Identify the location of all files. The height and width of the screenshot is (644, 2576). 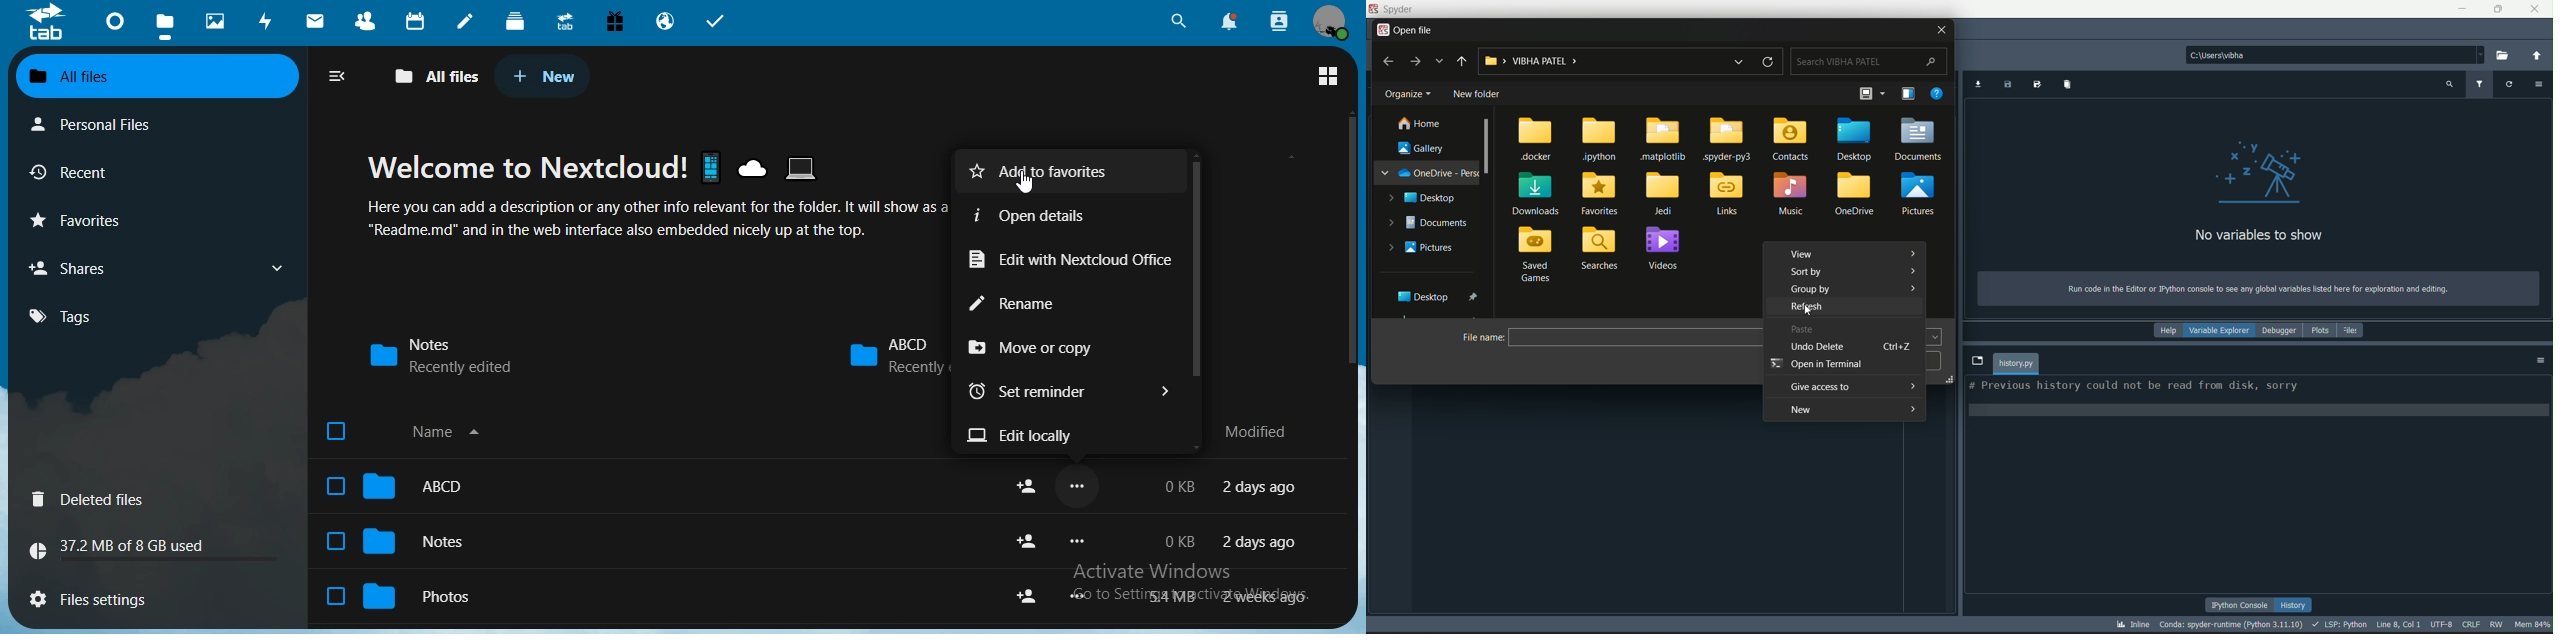
(441, 77).